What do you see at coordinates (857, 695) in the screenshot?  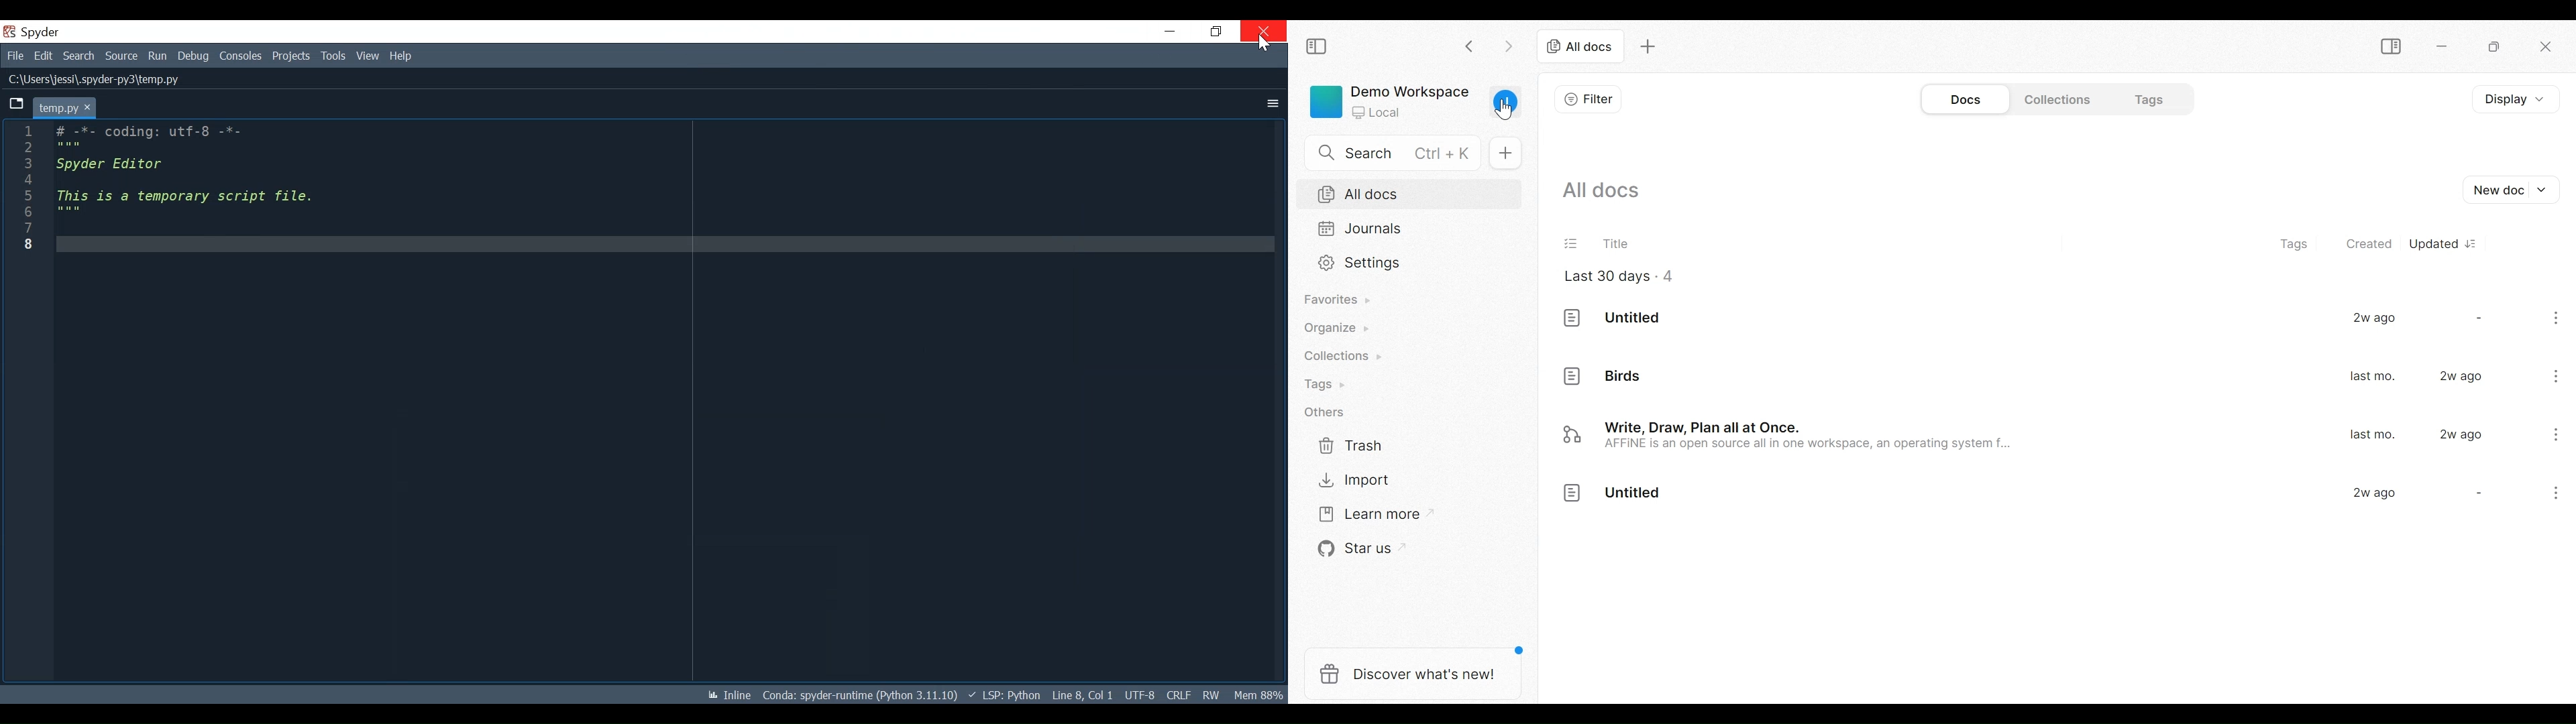 I see `Conda: spyder-runtime(Python 3.11.10)` at bounding box center [857, 695].